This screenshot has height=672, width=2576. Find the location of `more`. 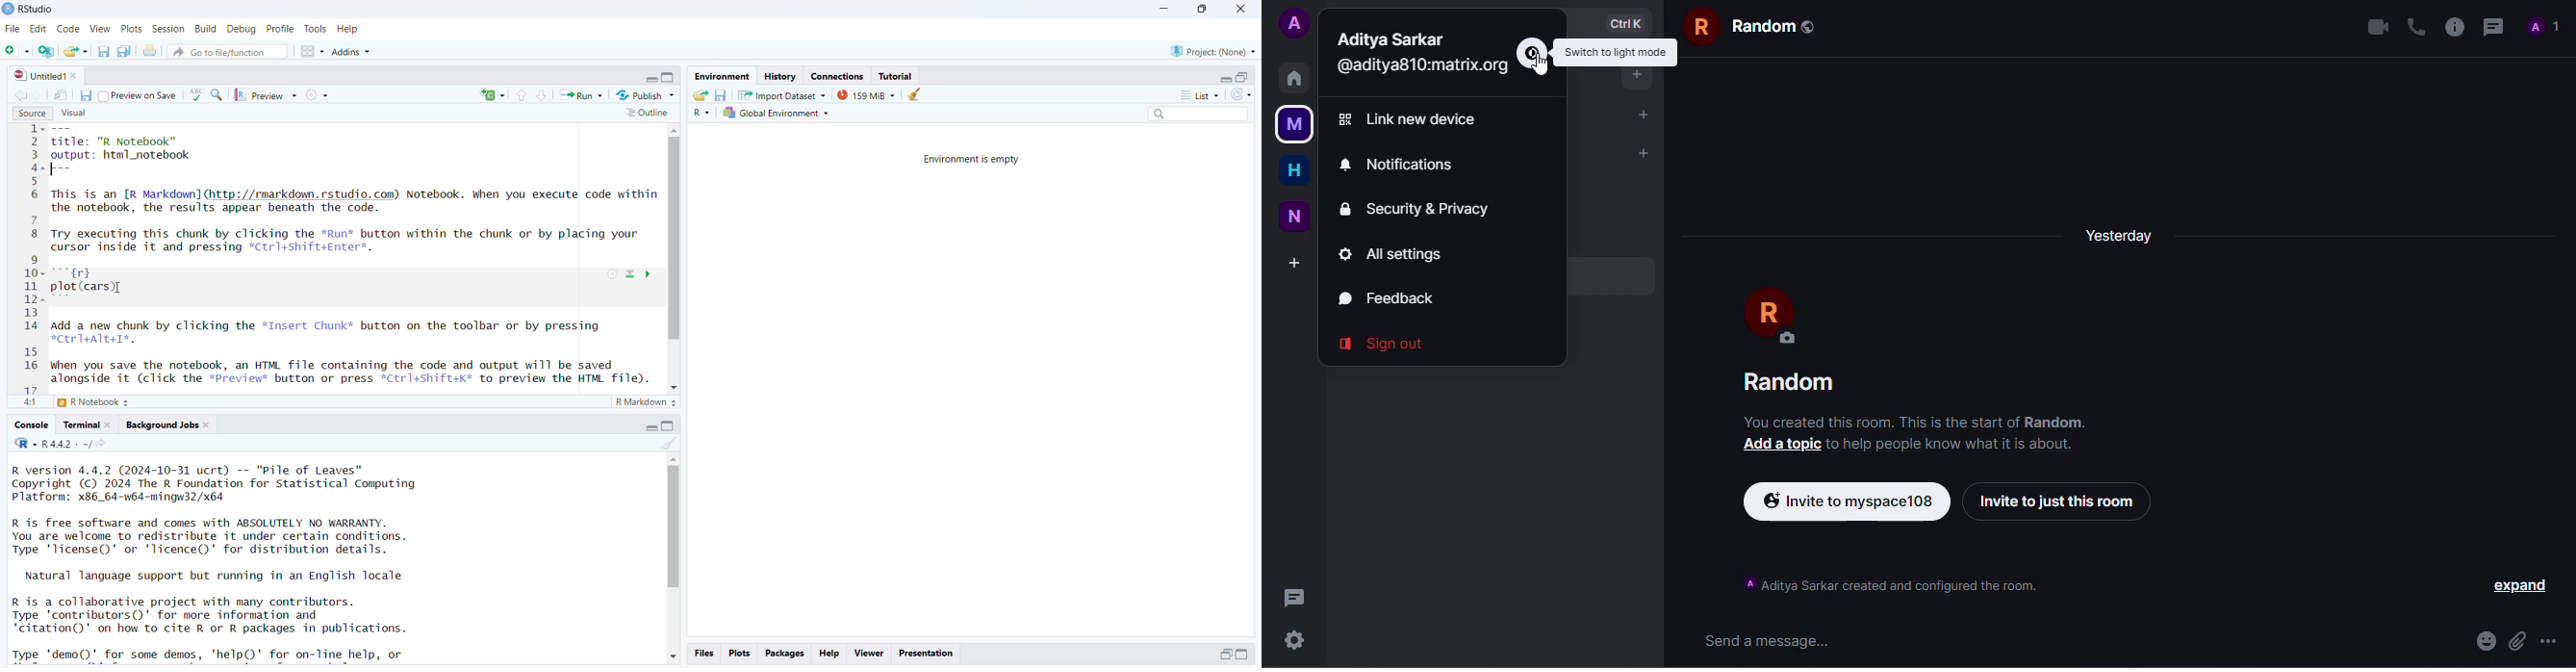

more is located at coordinates (2558, 638).